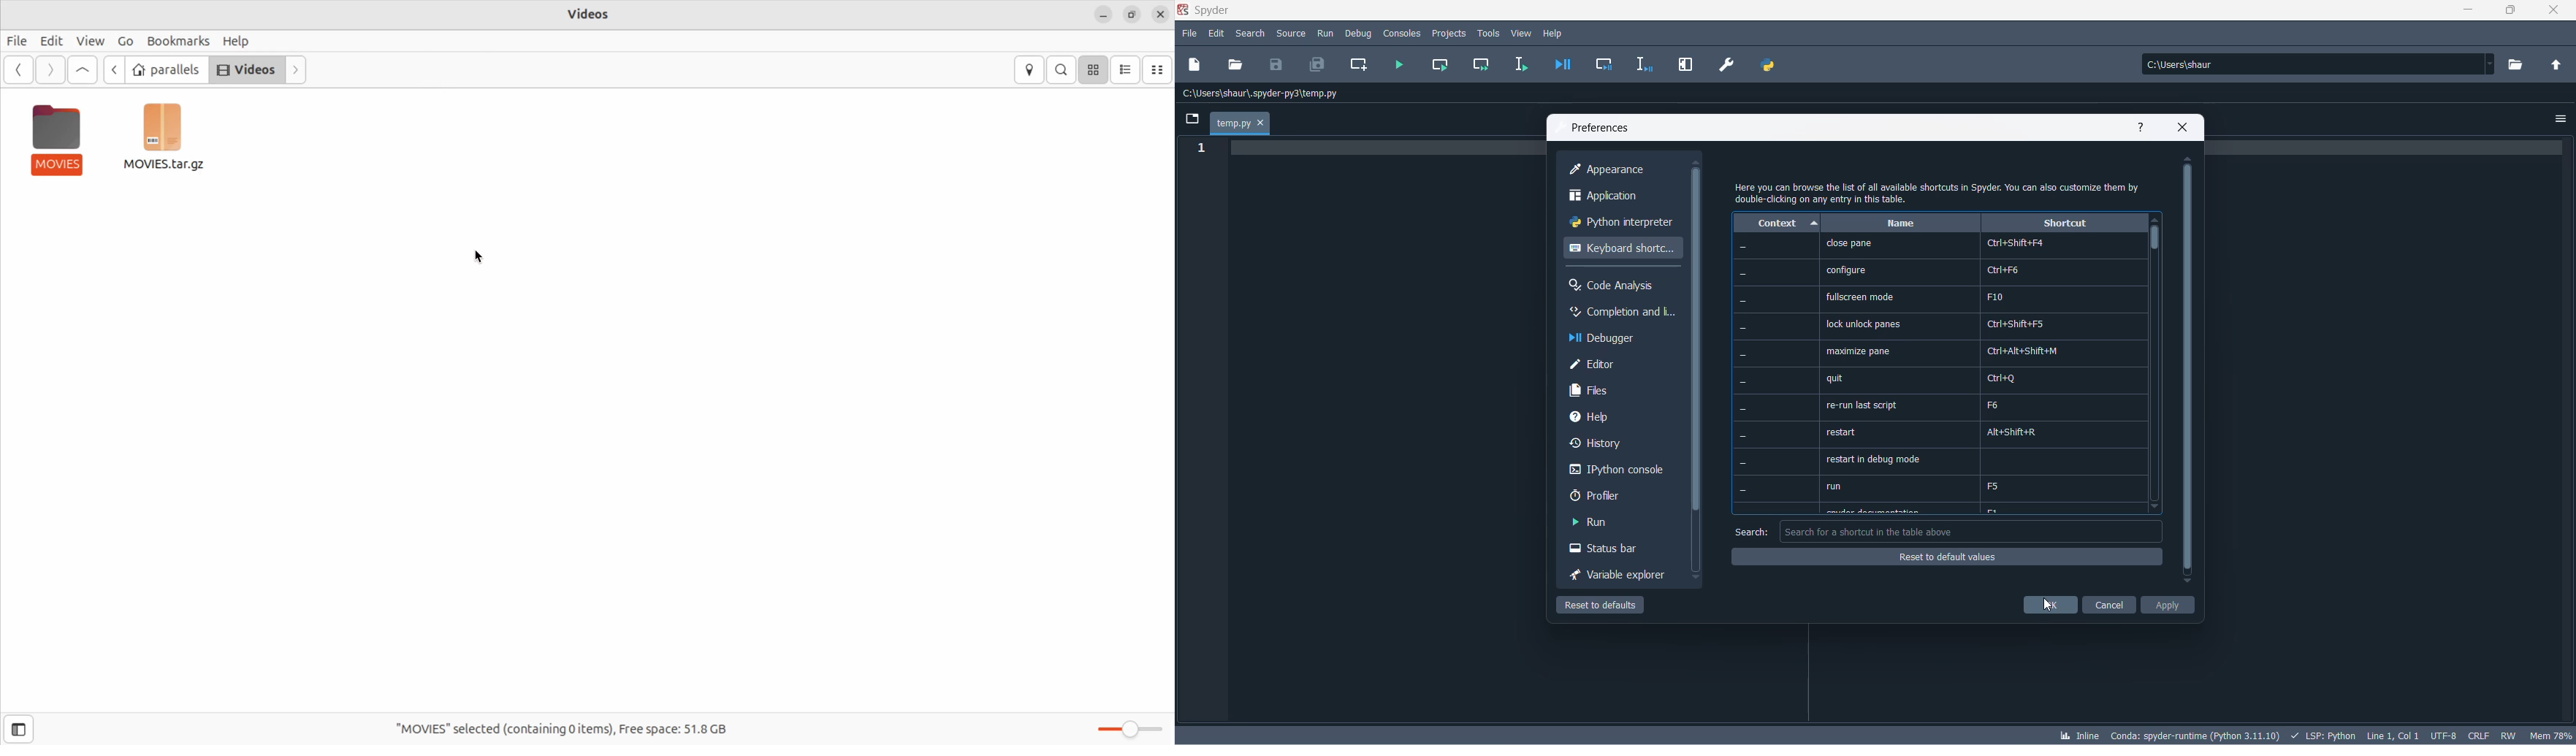  What do you see at coordinates (1402, 32) in the screenshot?
I see `consoles` at bounding box center [1402, 32].